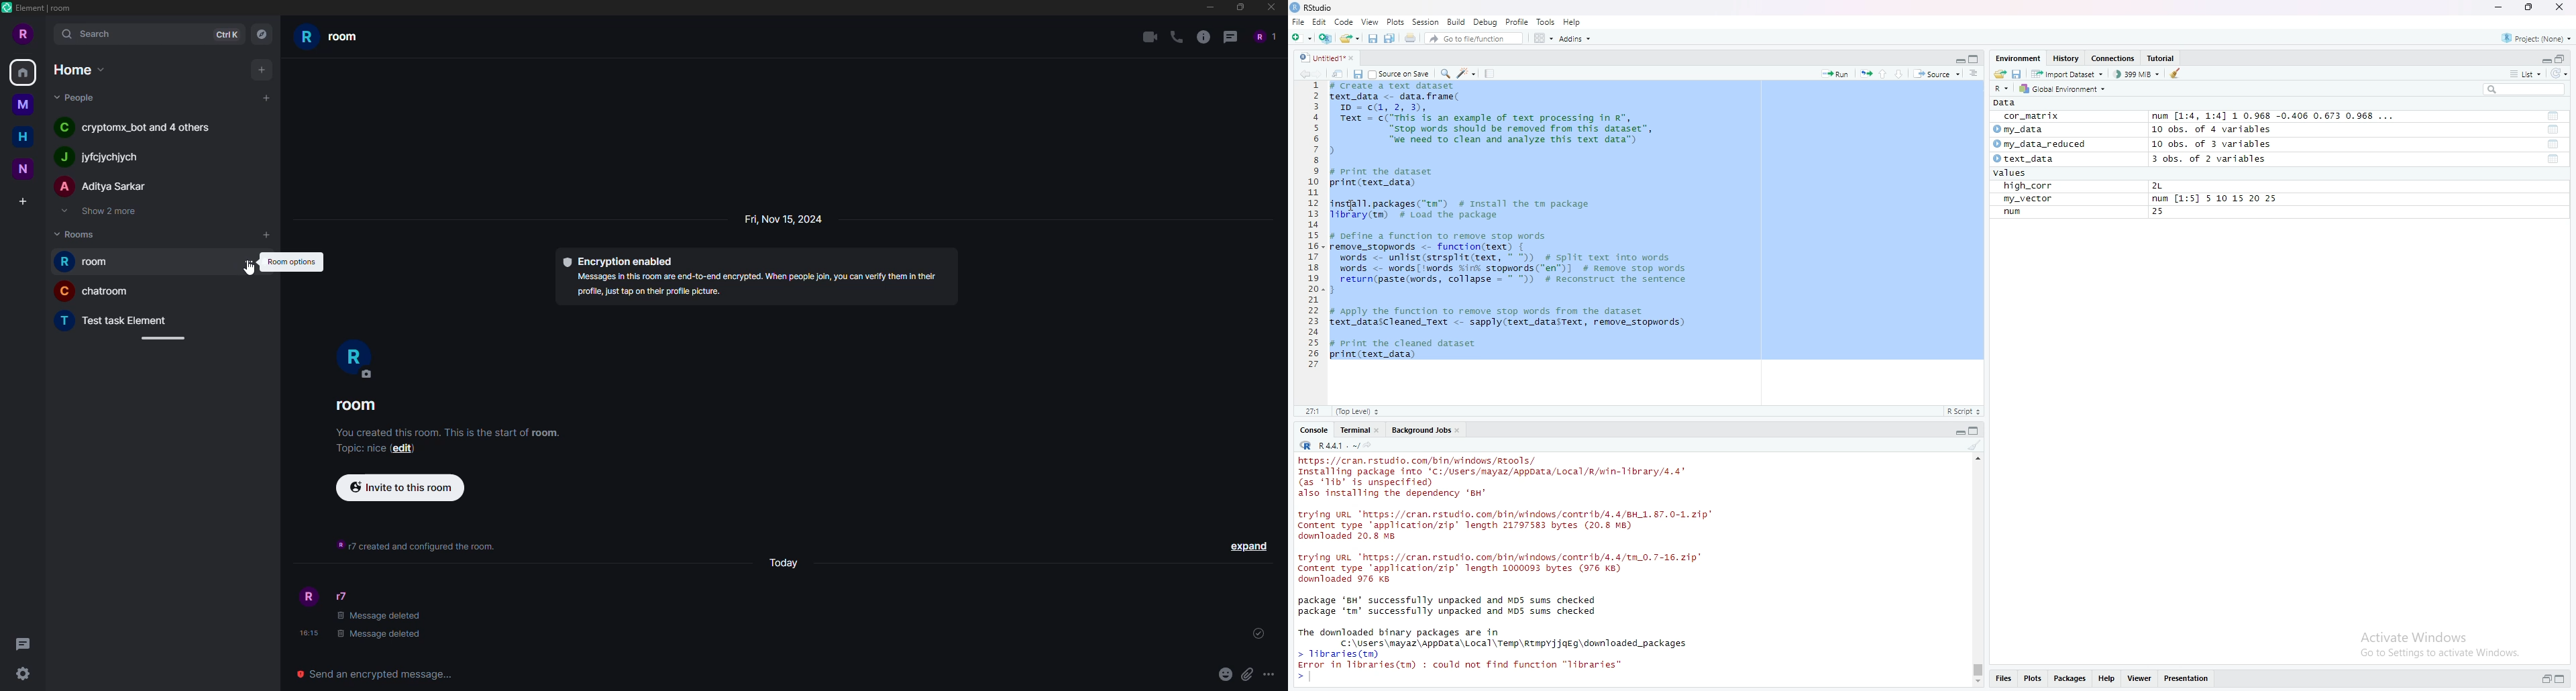 The width and height of the screenshot is (2576, 700). Describe the element at coordinates (115, 320) in the screenshot. I see `T Test task Element` at that location.